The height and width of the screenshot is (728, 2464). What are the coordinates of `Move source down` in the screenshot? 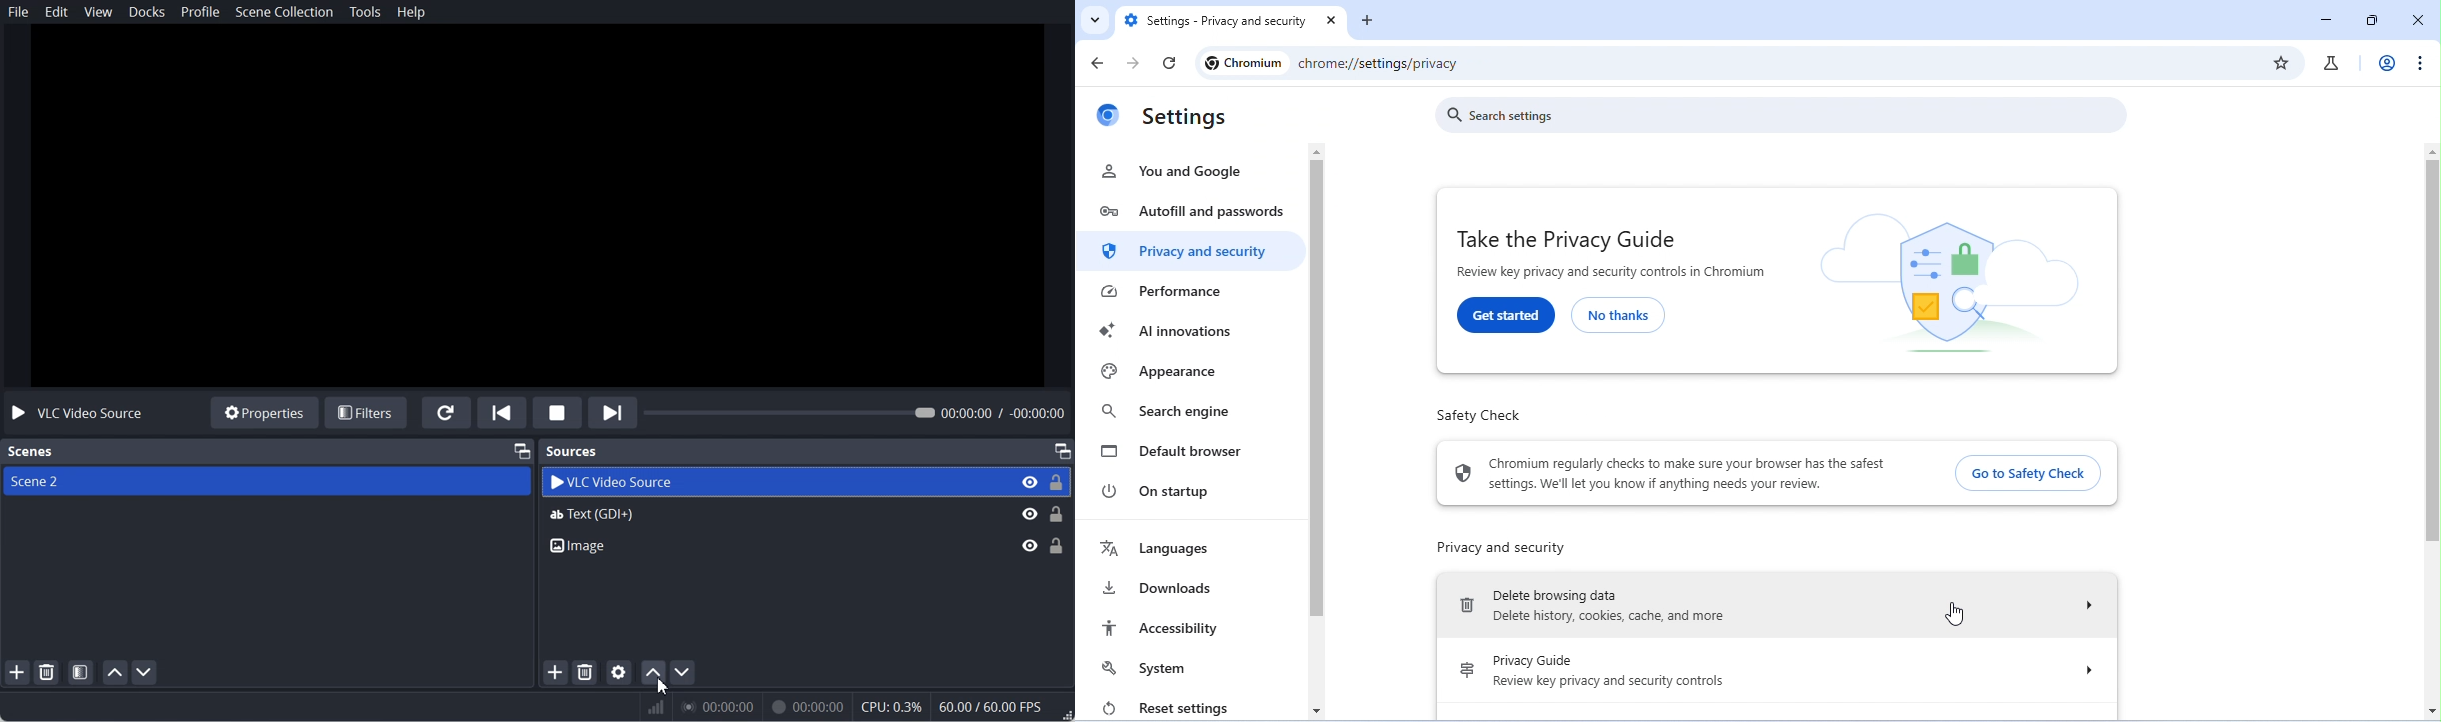 It's located at (690, 677).